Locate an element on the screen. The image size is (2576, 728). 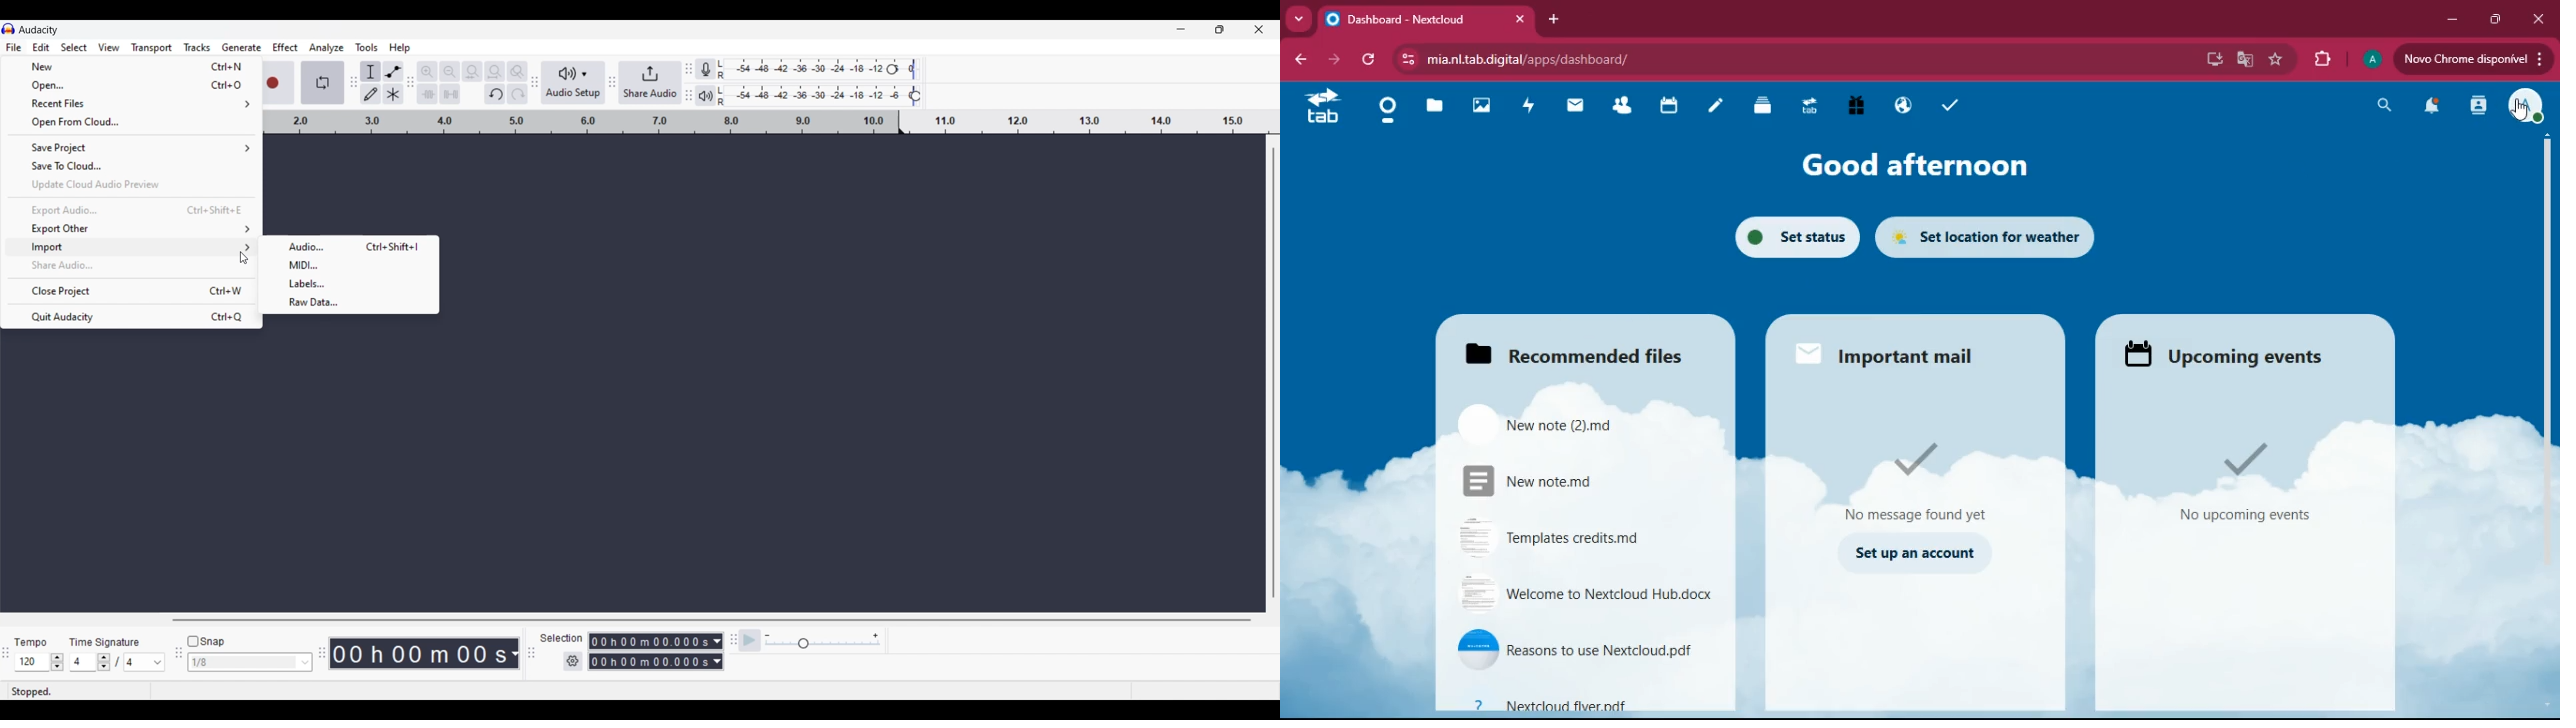
Increase/Decrease tempo is located at coordinates (57, 662).